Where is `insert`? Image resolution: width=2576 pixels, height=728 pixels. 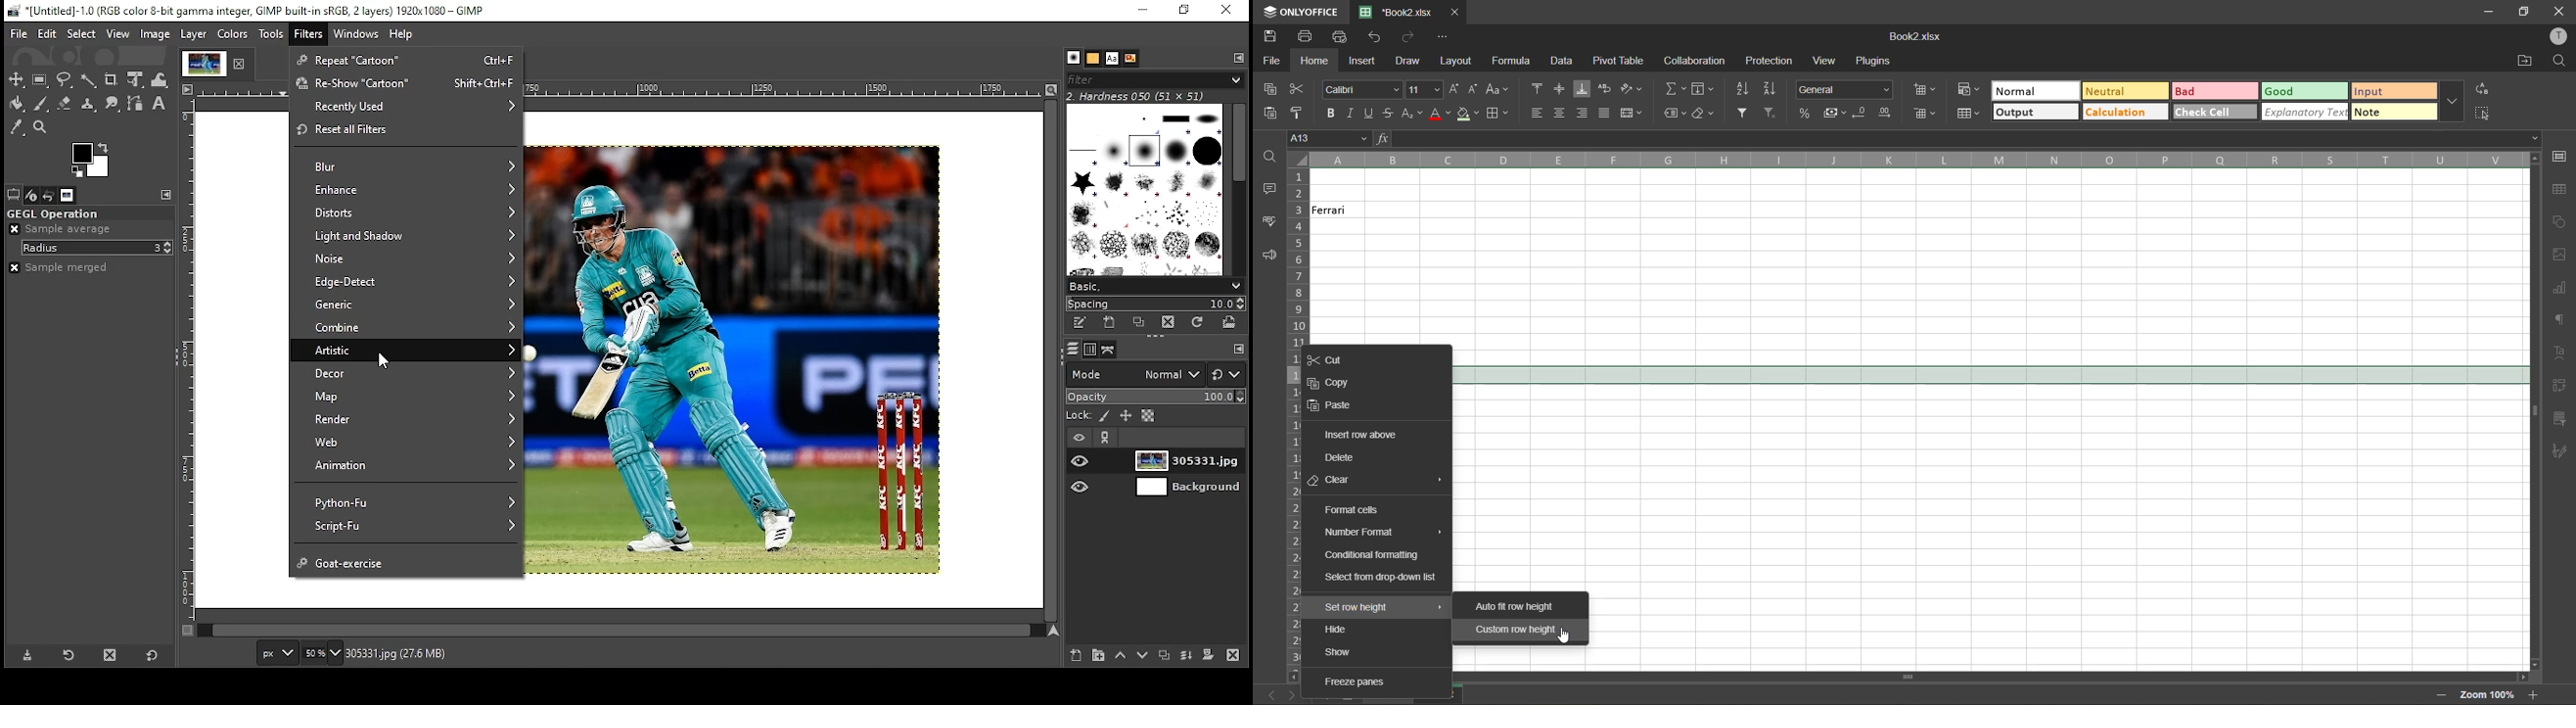
insert is located at coordinates (1364, 59).